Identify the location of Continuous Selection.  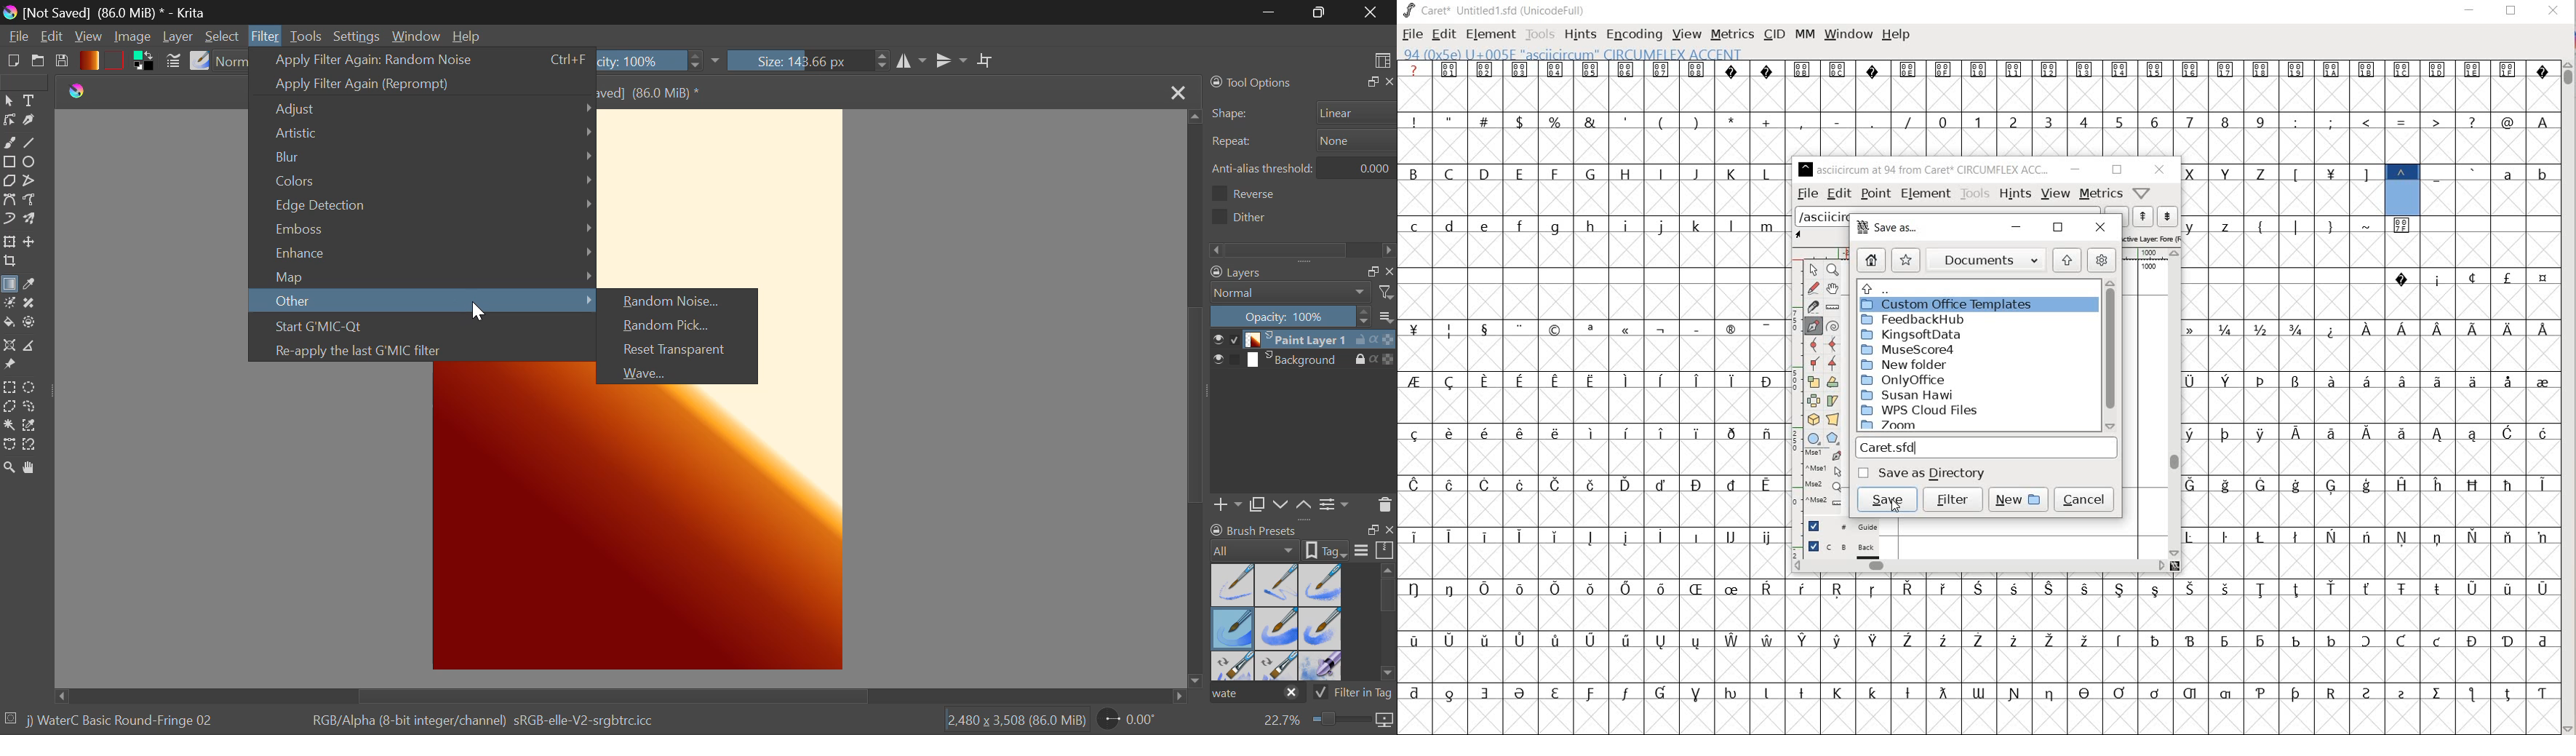
(9, 427).